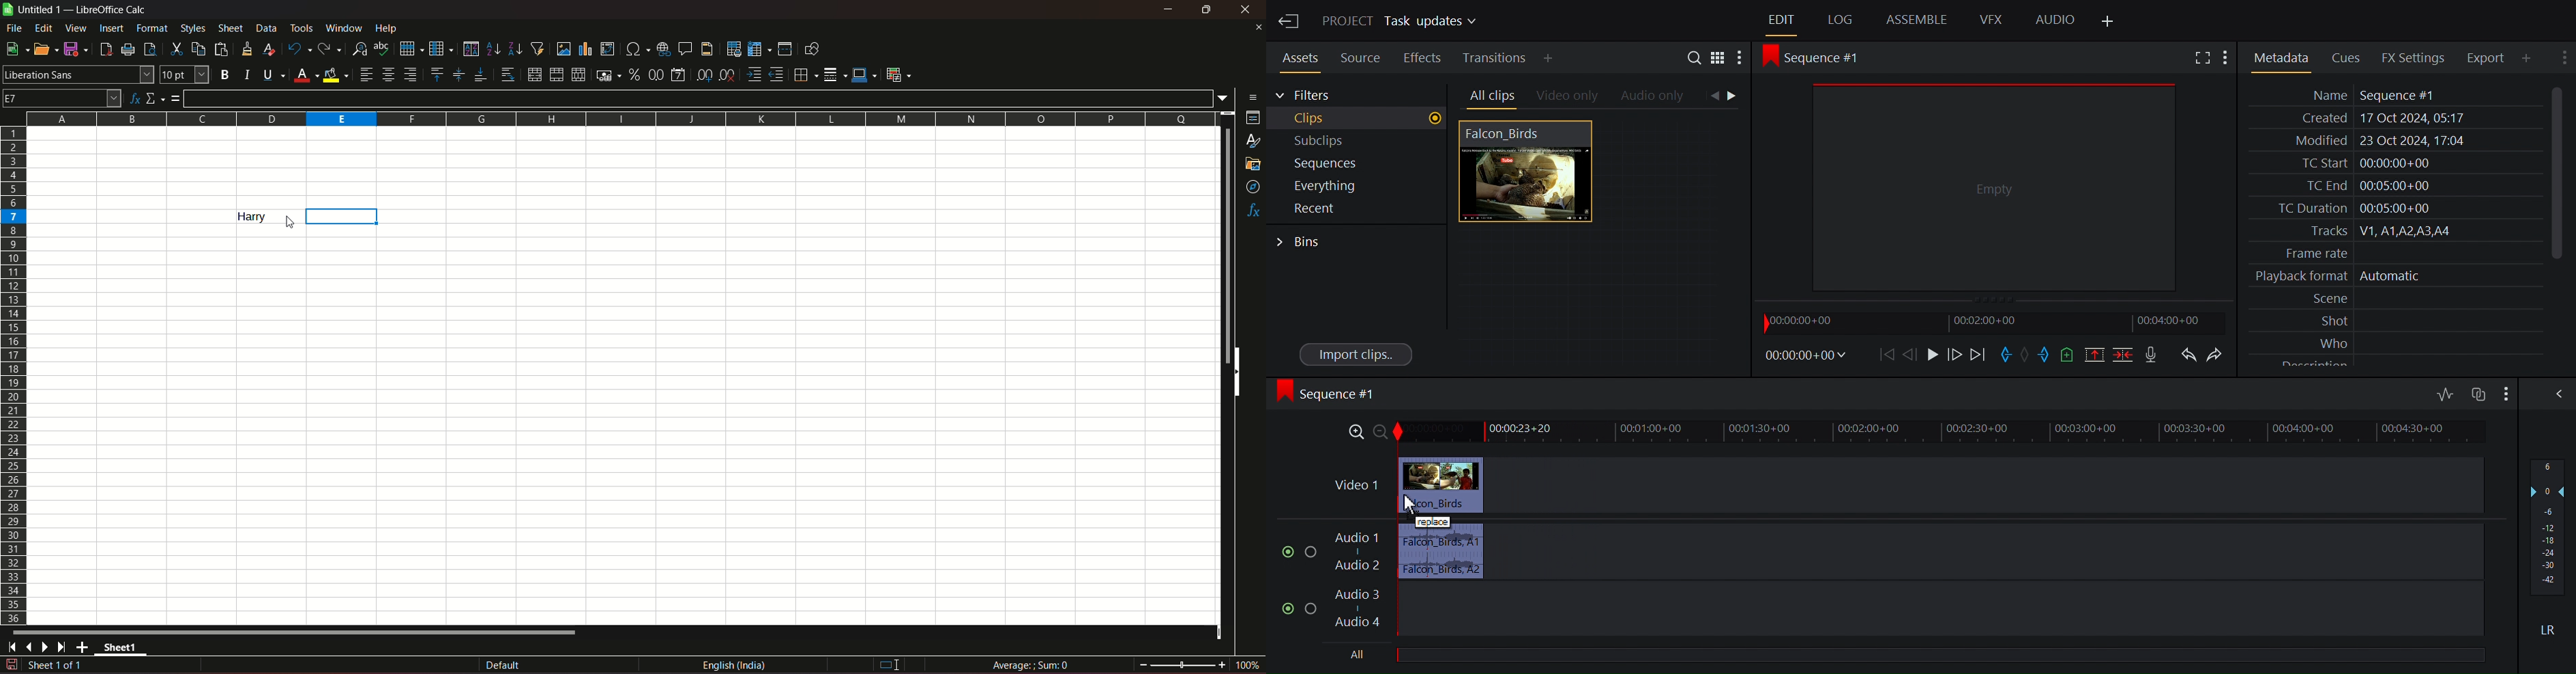  Describe the element at coordinates (1357, 164) in the screenshot. I see `Show Sequences in the current project` at that location.